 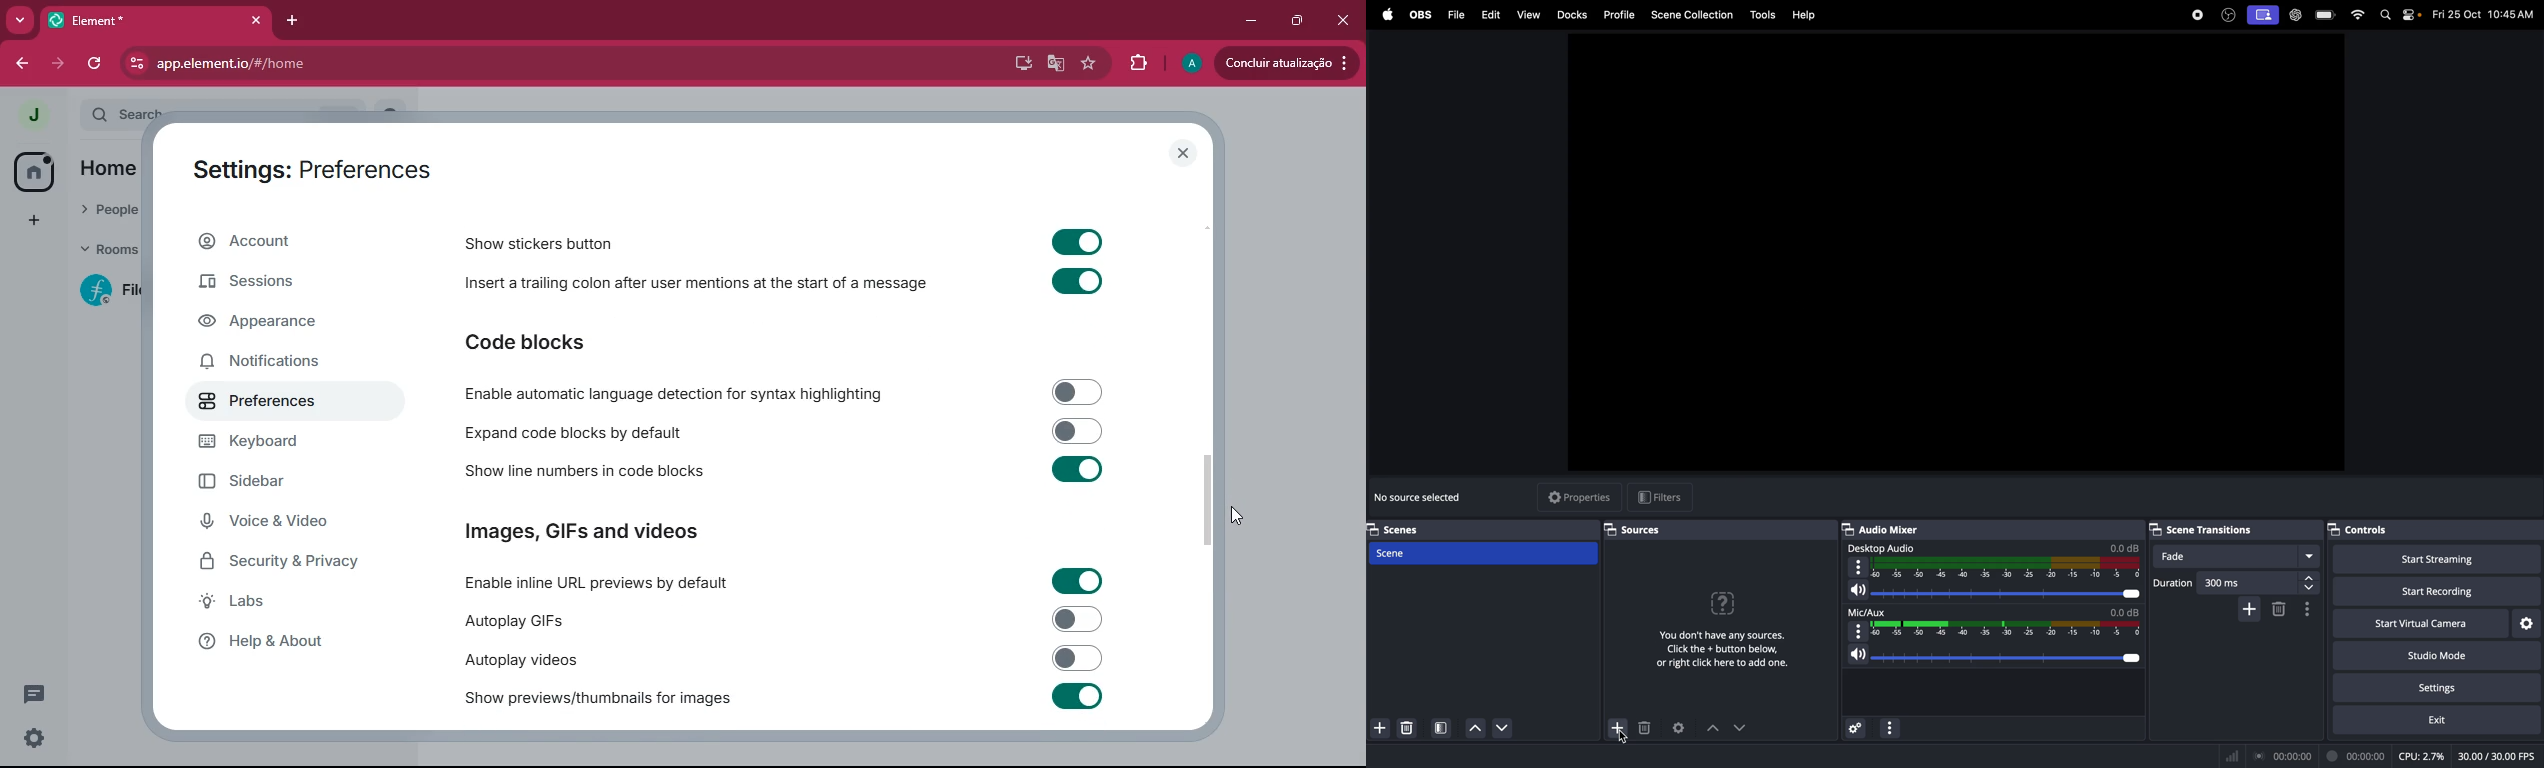 What do you see at coordinates (1762, 14) in the screenshot?
I see `tools` at bounding box center [1762, 14].